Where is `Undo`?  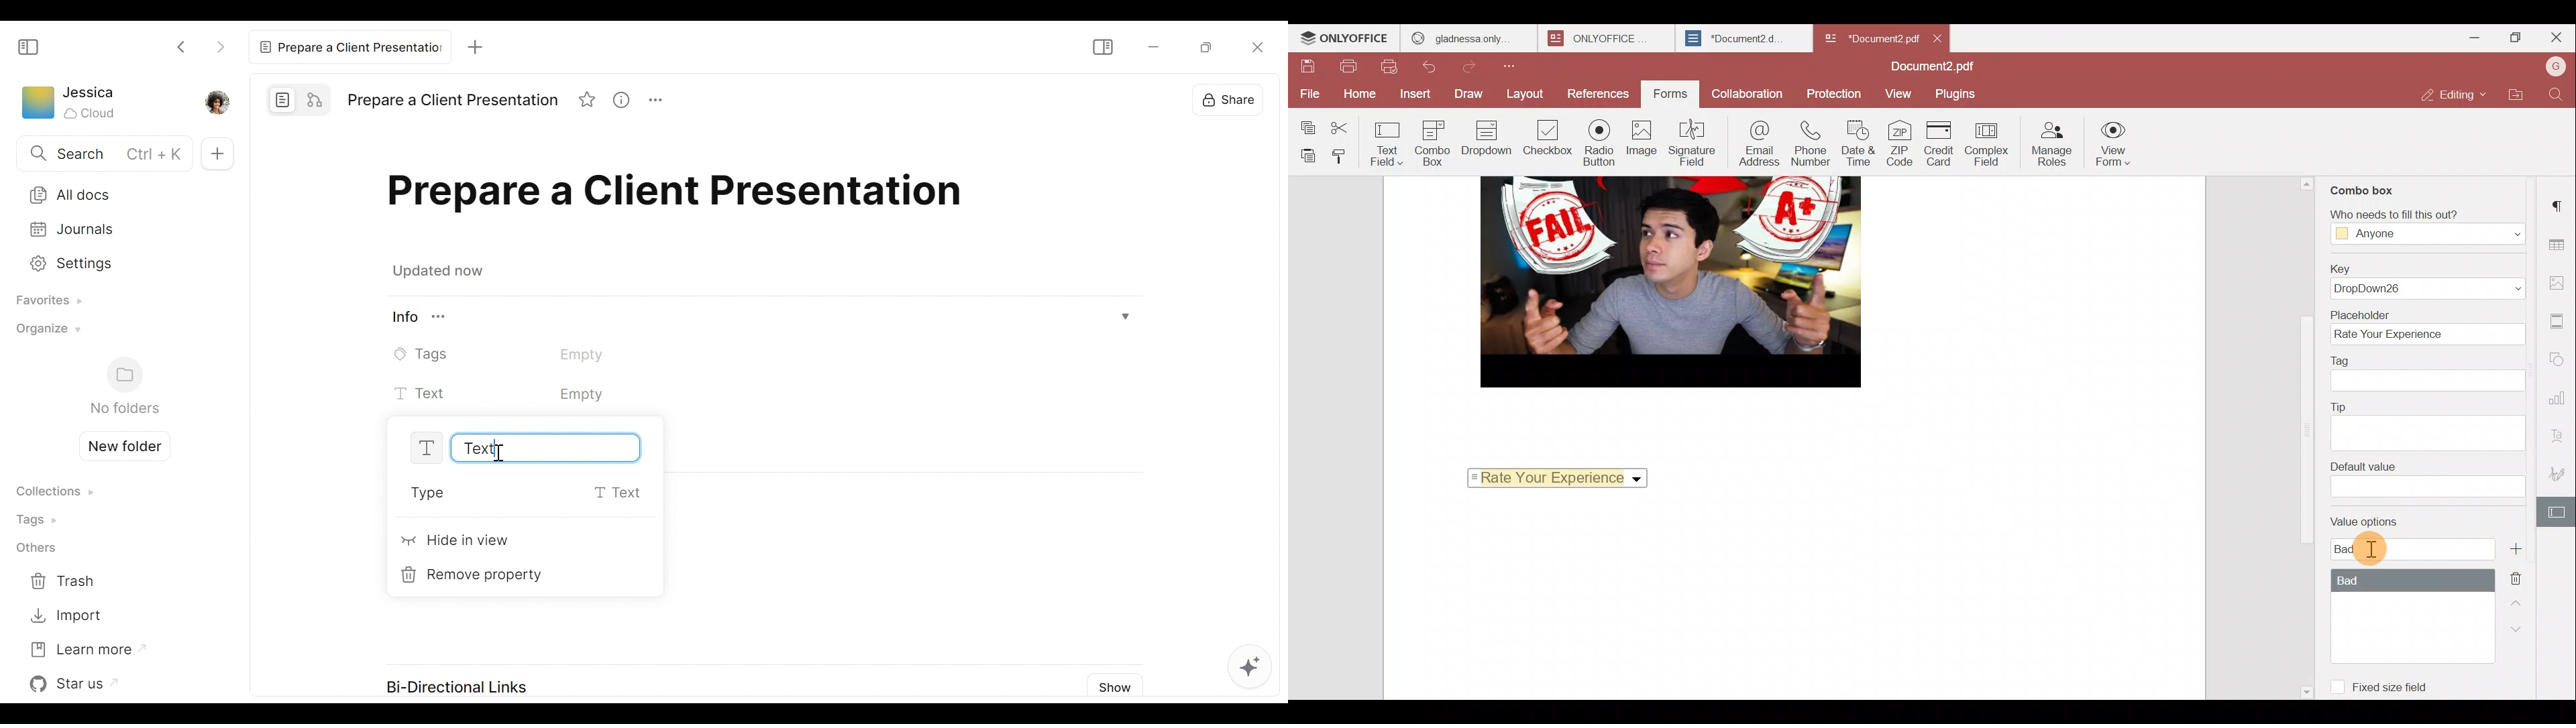
Undo is located at coordinates (1433, 66).